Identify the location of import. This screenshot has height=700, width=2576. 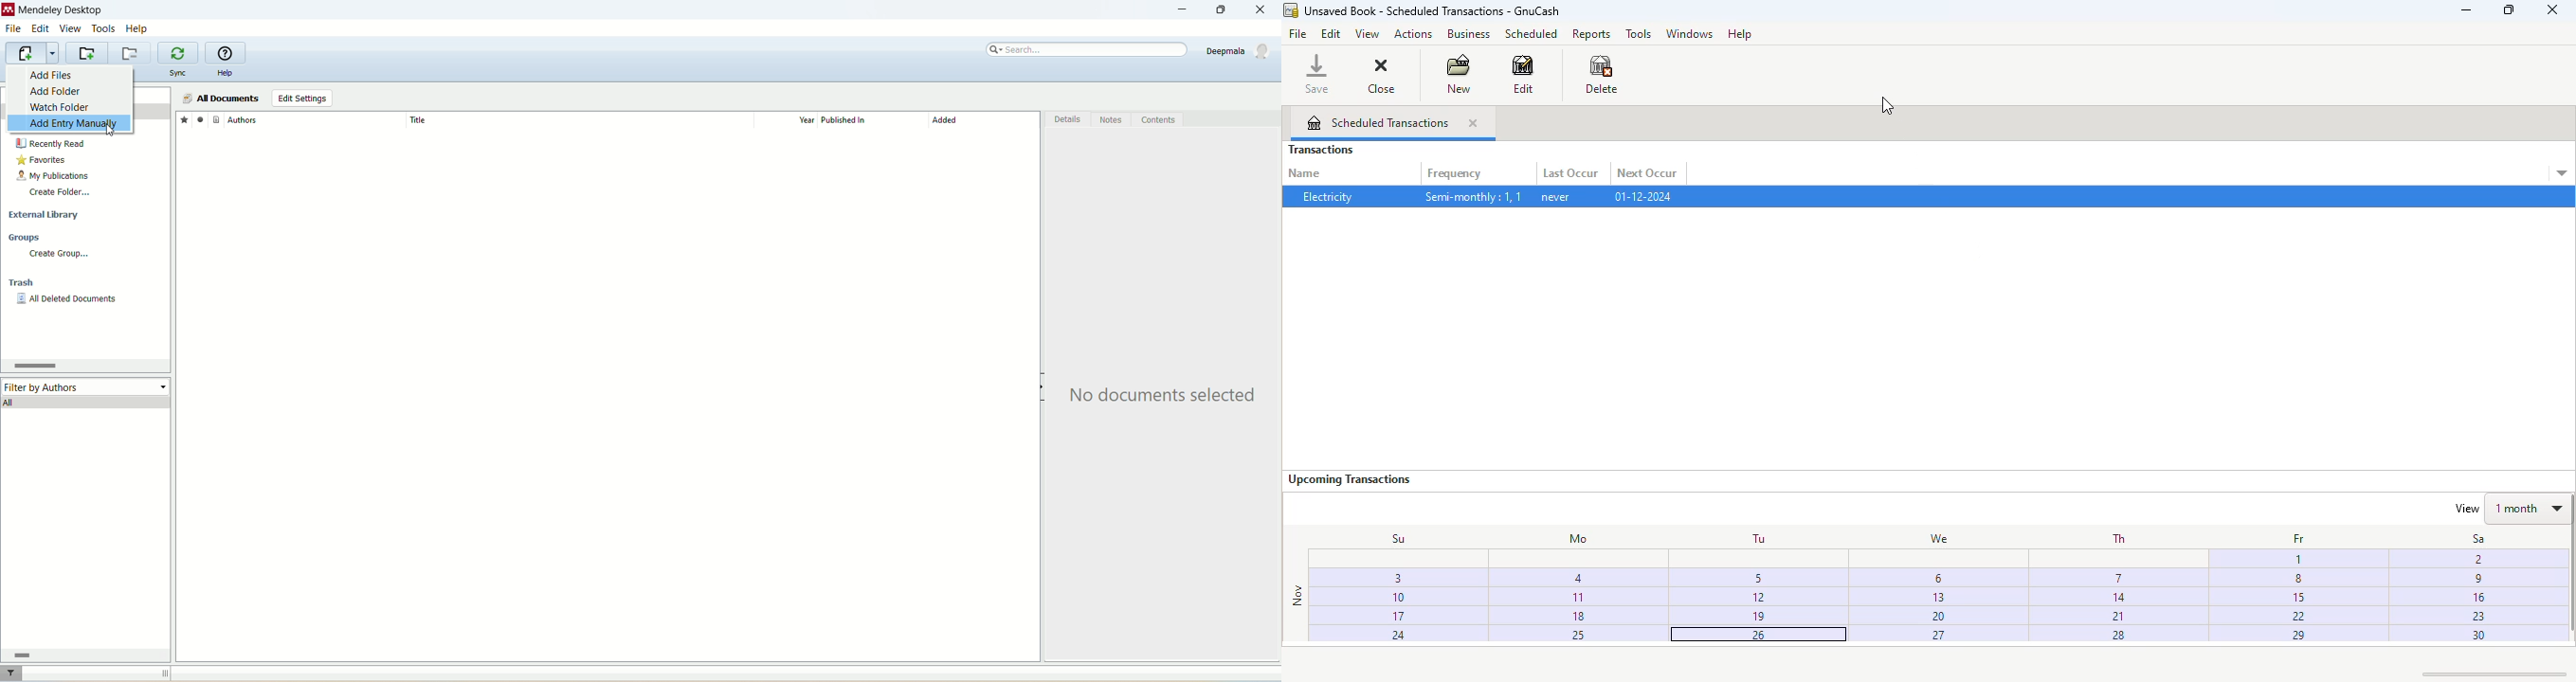
(30, 53).